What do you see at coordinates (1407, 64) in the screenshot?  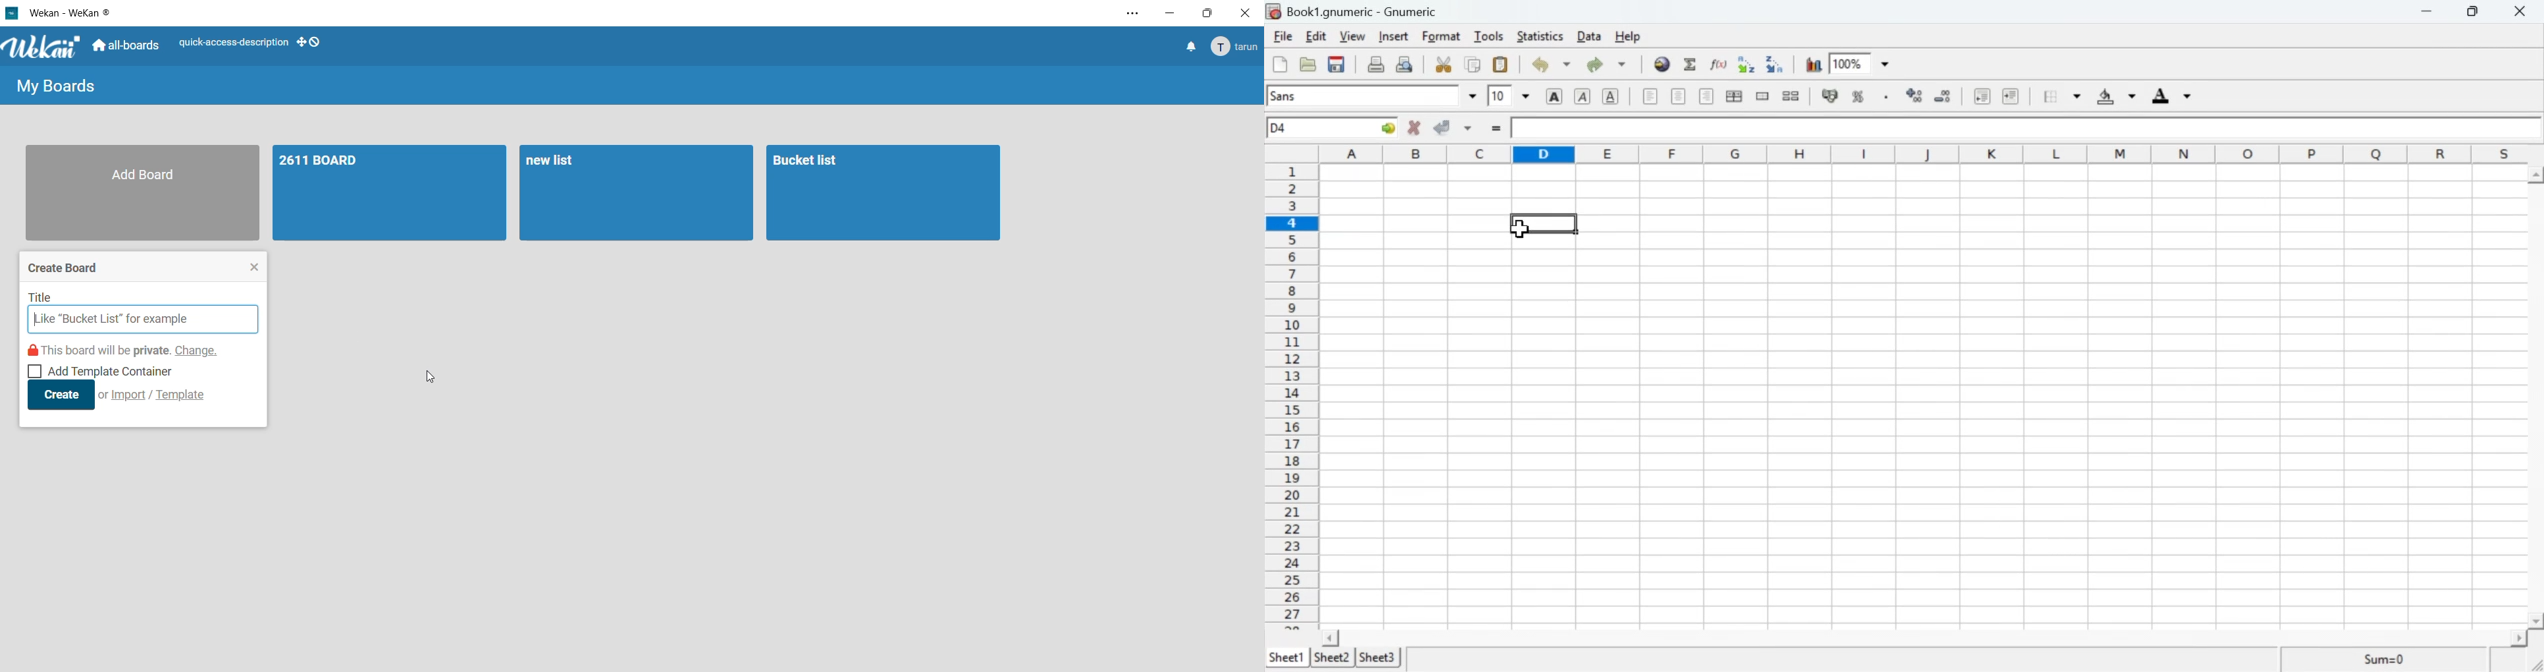 I see `Print preview` at bounding box center [1407, 64].